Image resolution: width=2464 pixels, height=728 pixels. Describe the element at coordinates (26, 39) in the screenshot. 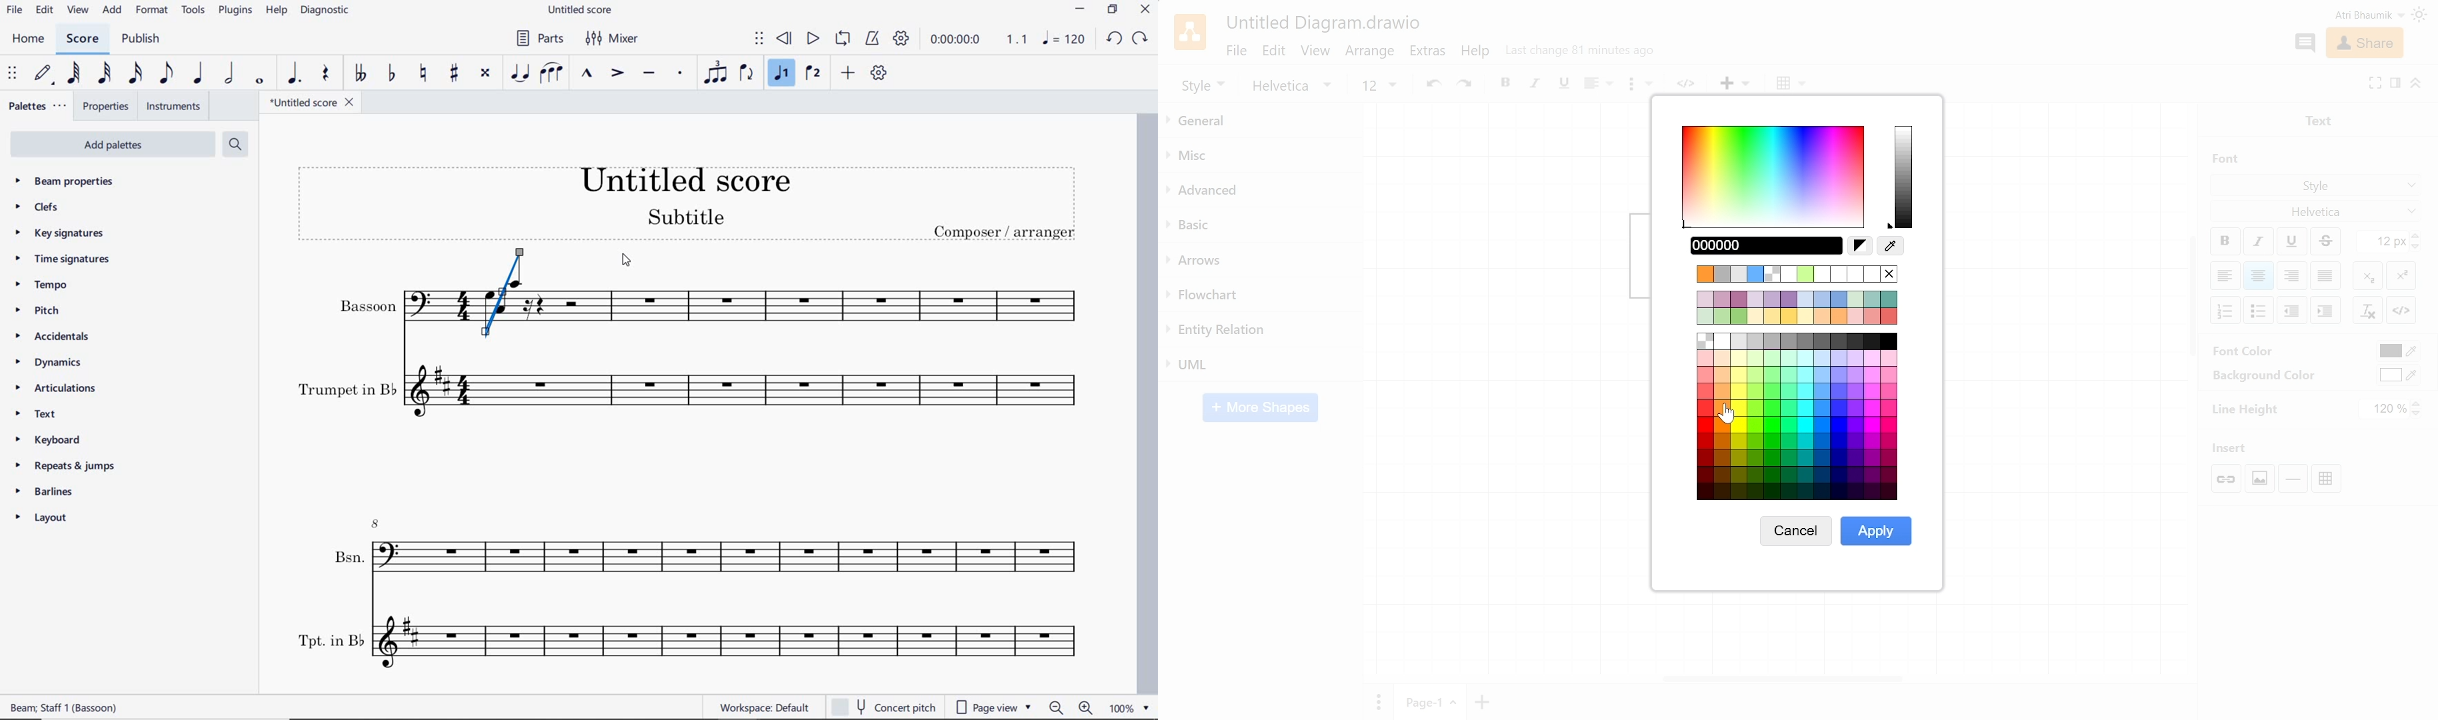

I see `home` at that location.